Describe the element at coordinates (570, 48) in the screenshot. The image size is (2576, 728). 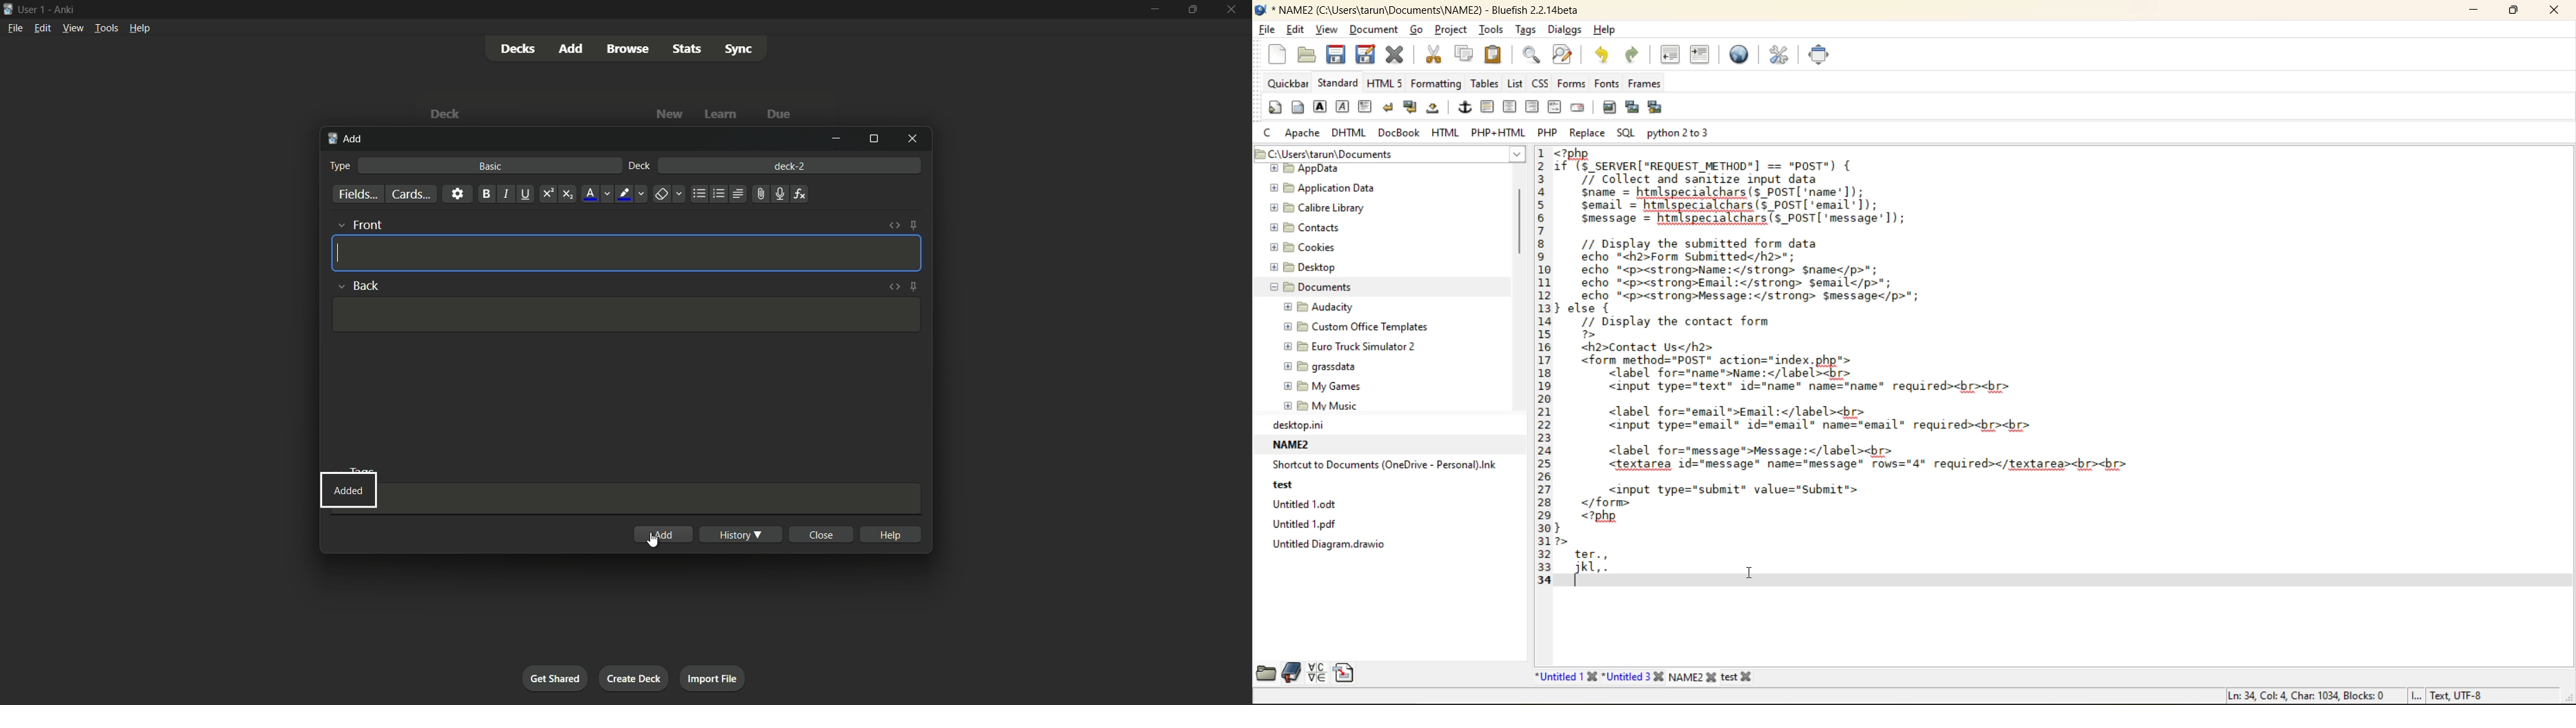
I see `add` at that location.